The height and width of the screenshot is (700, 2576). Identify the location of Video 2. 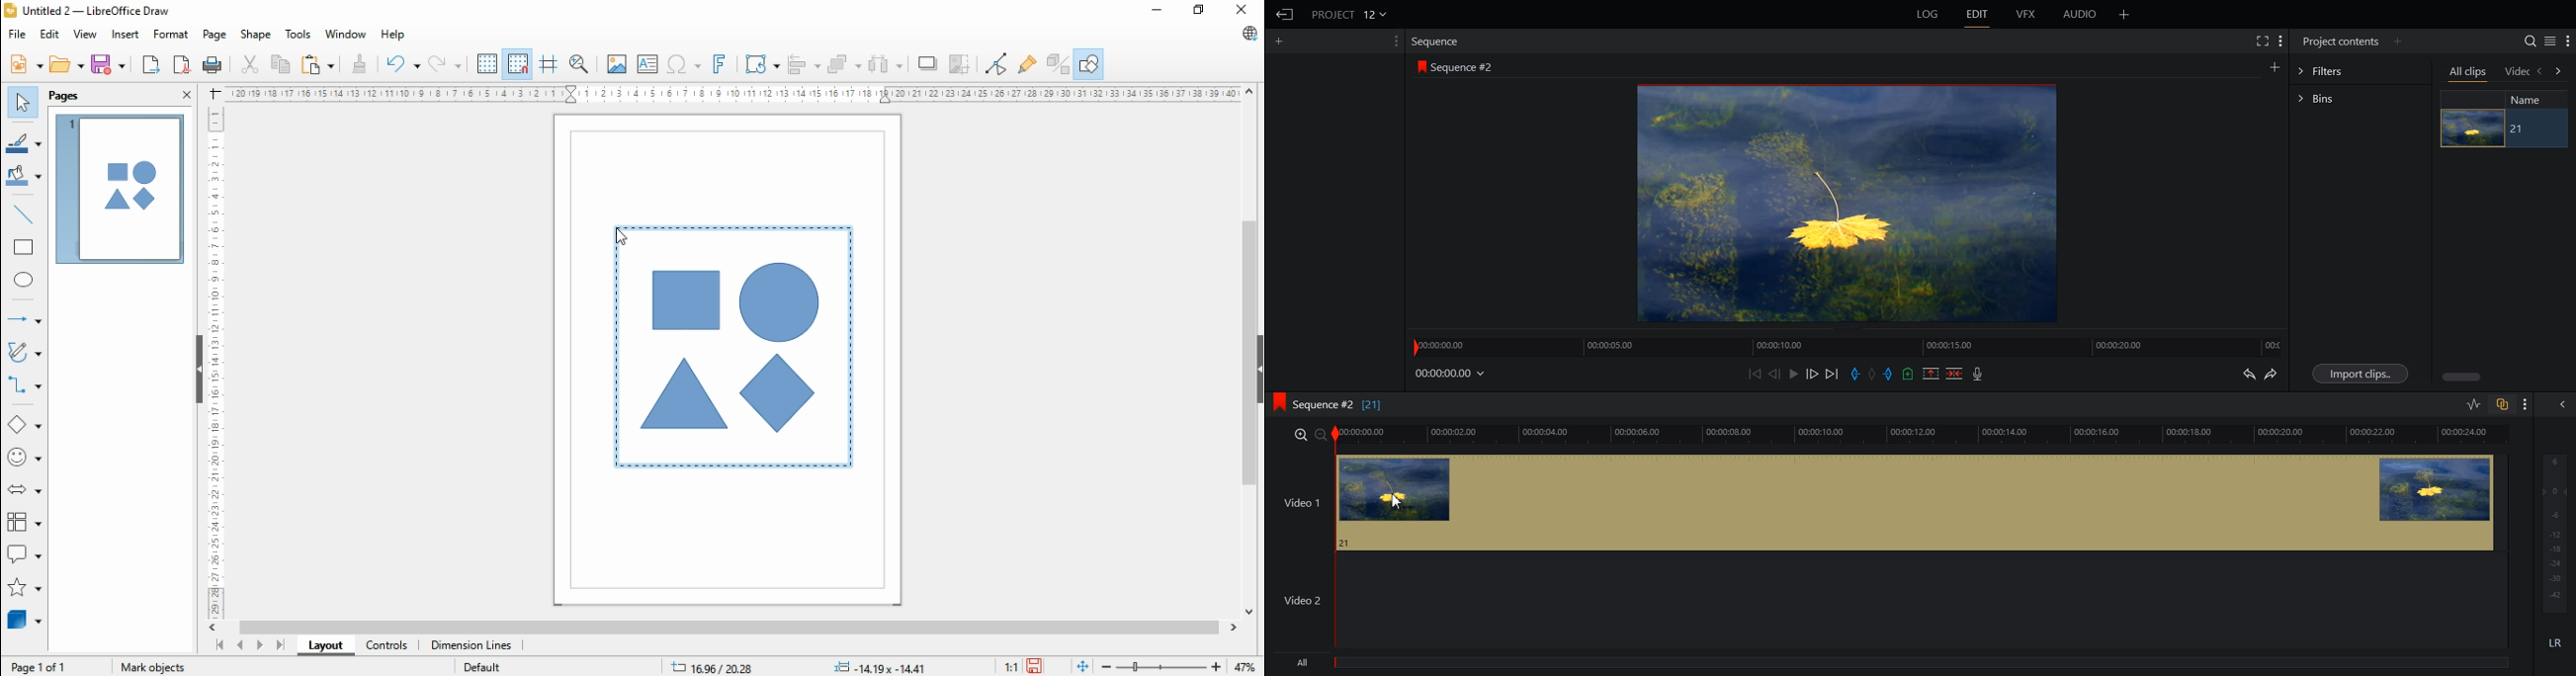
(1889, 602).